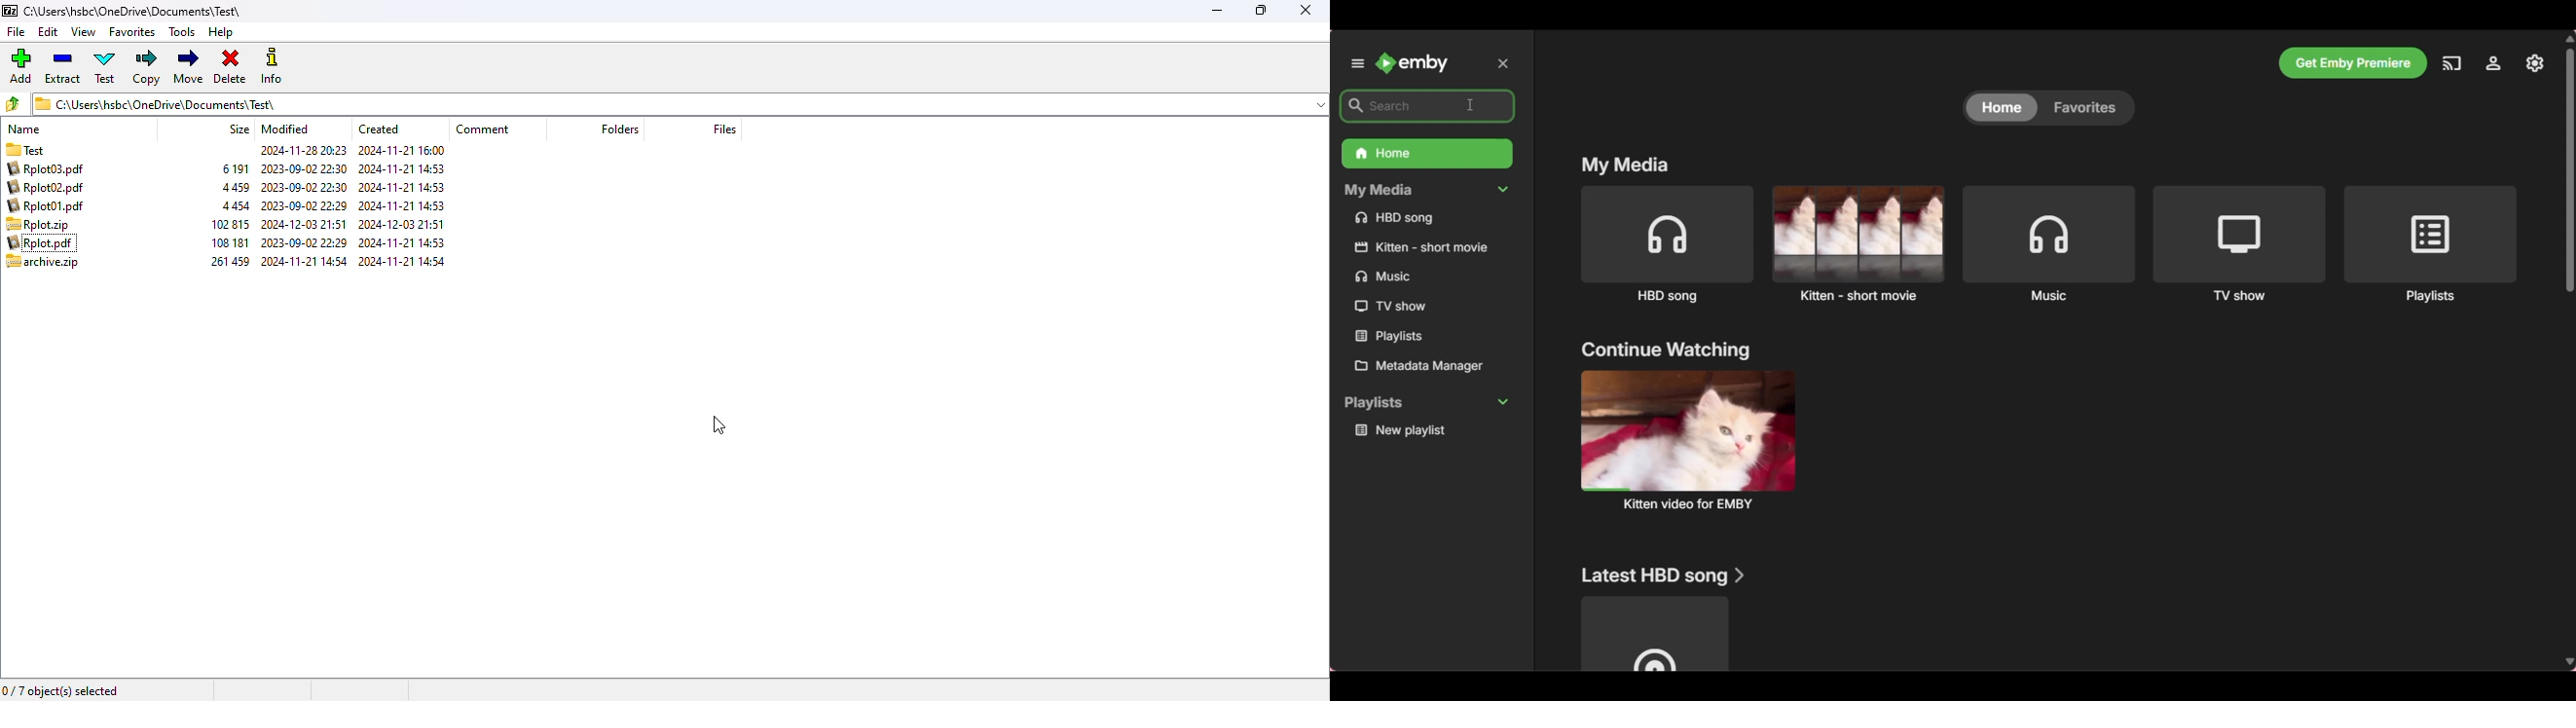 The height and width of the screenshot is (728, 2576). Describe the element at coordinates (1393, 336) in the screenshot. I see `Playlists` at that location.